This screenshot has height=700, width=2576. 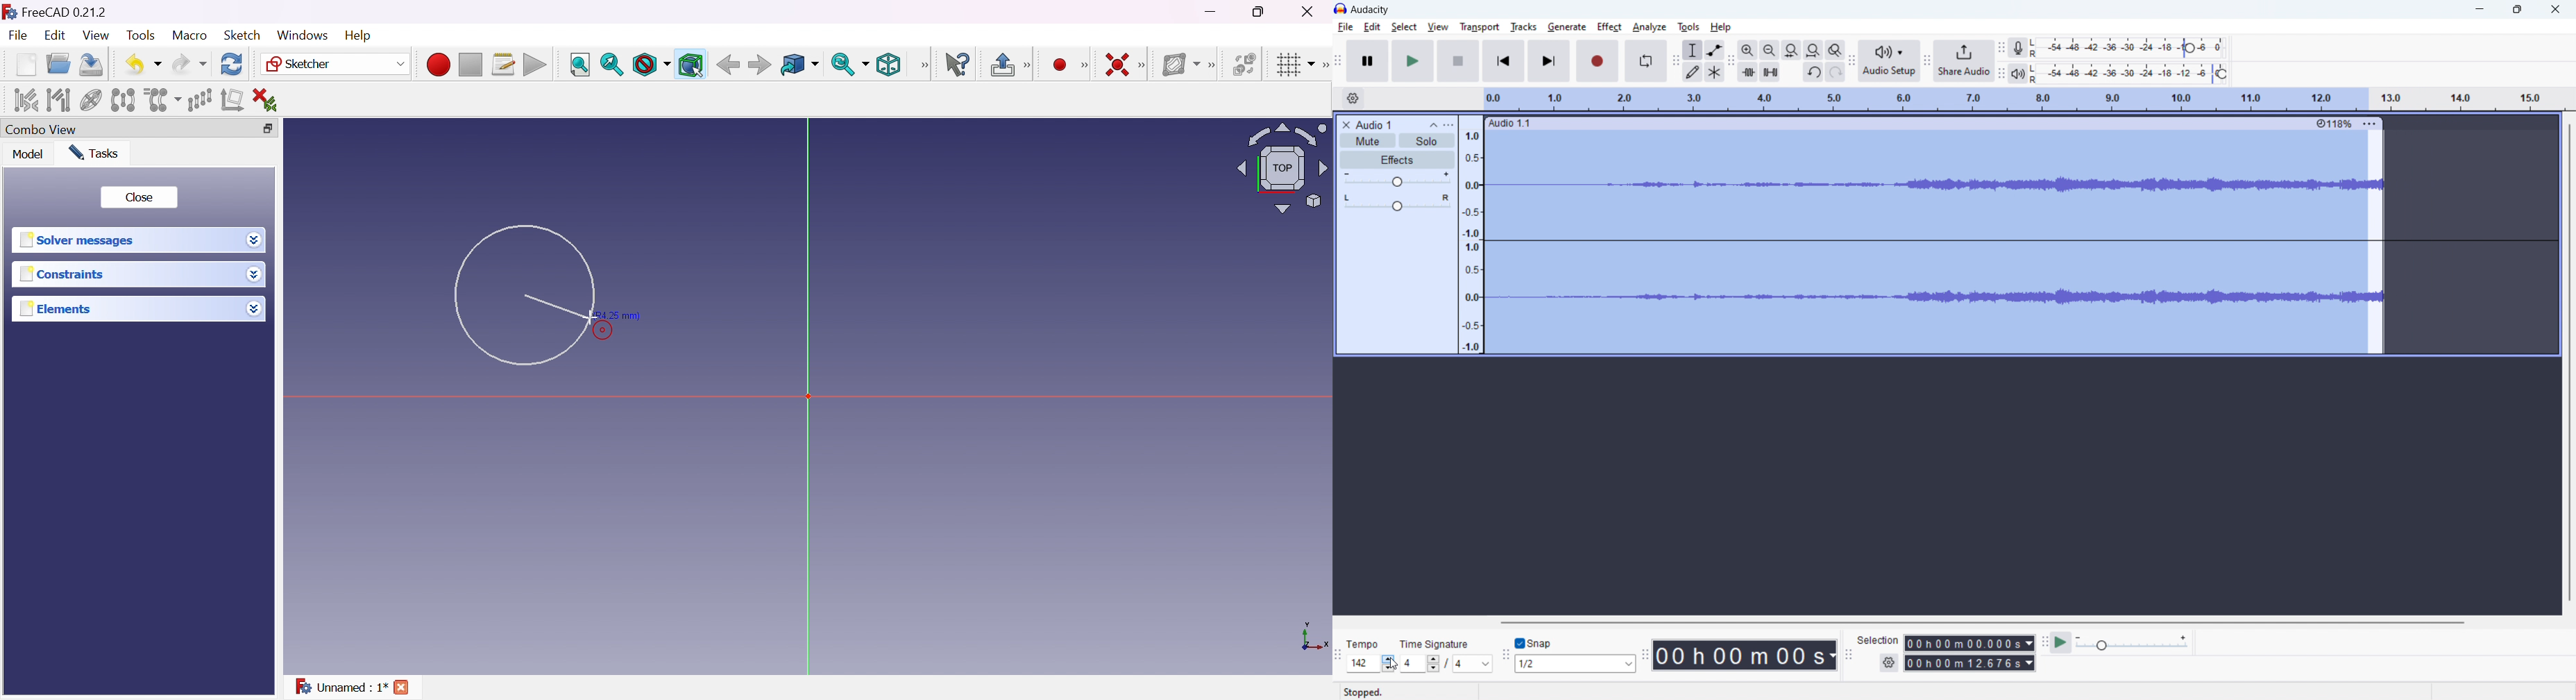 What do you see at coordinates (29, 155) in the screenshot?
I see `Model` at bounding box center [29, 155].